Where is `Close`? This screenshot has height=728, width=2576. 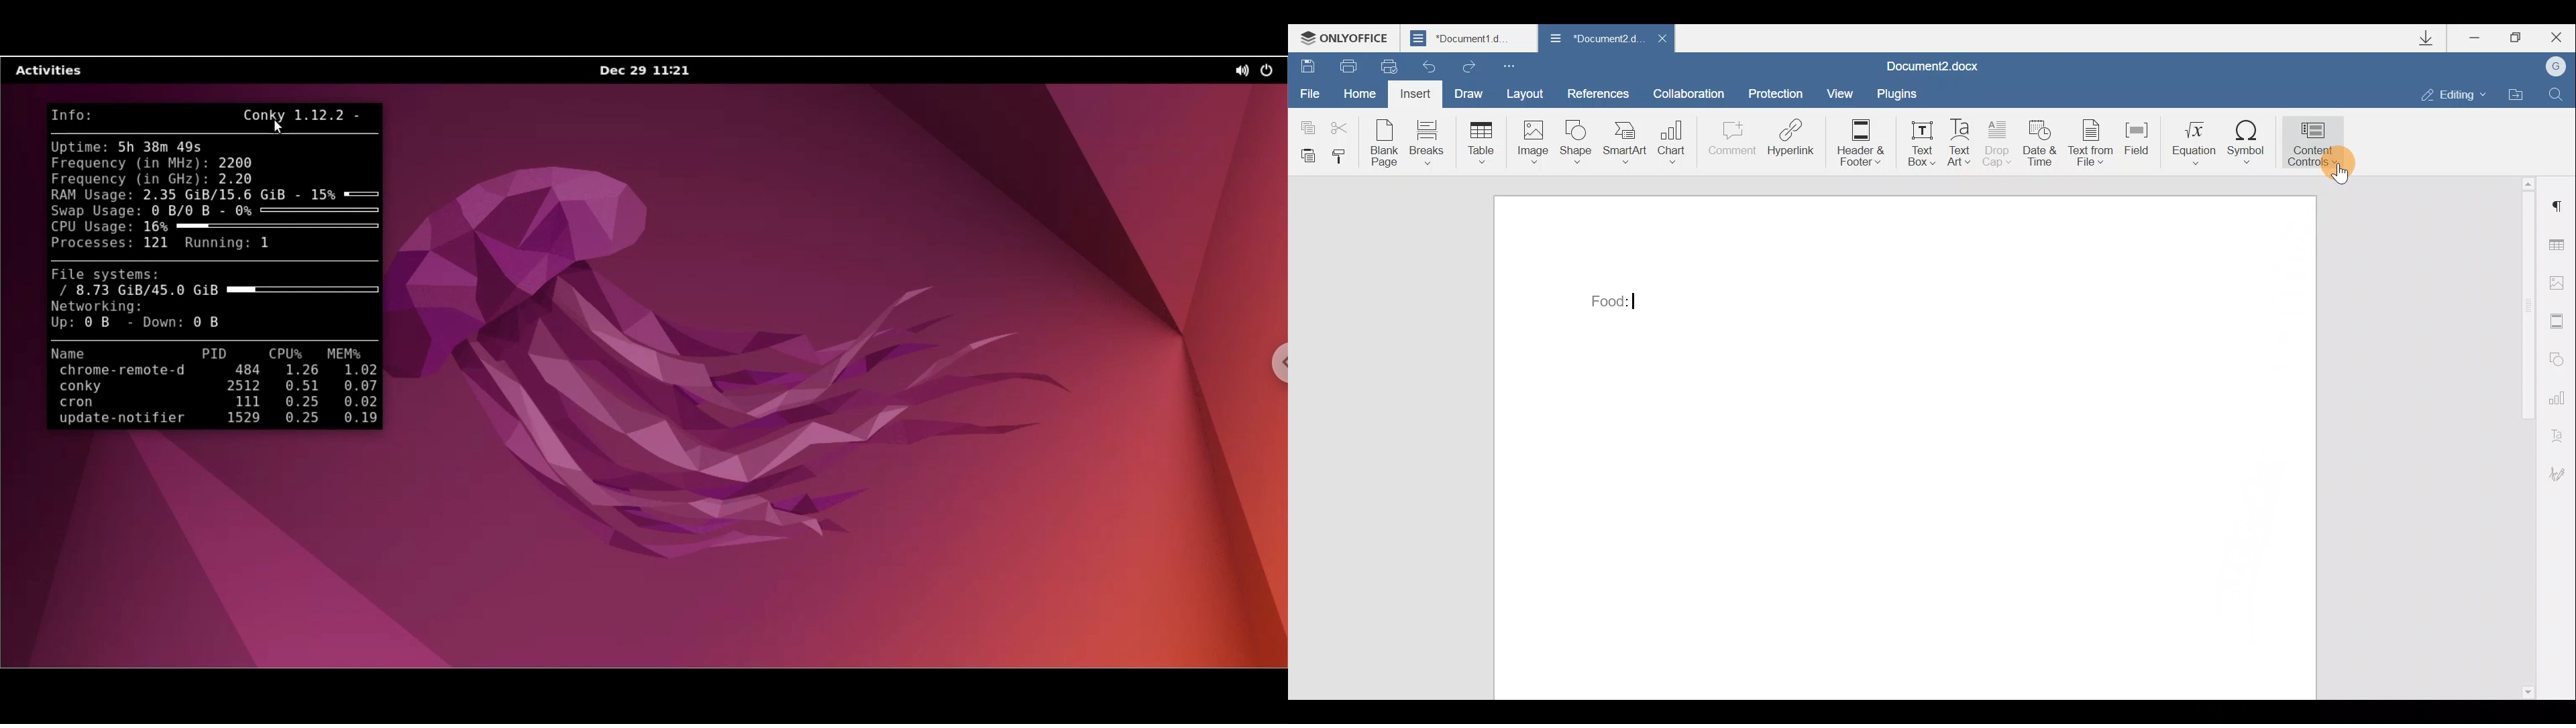
Close is located at coordinates (2555, 38).